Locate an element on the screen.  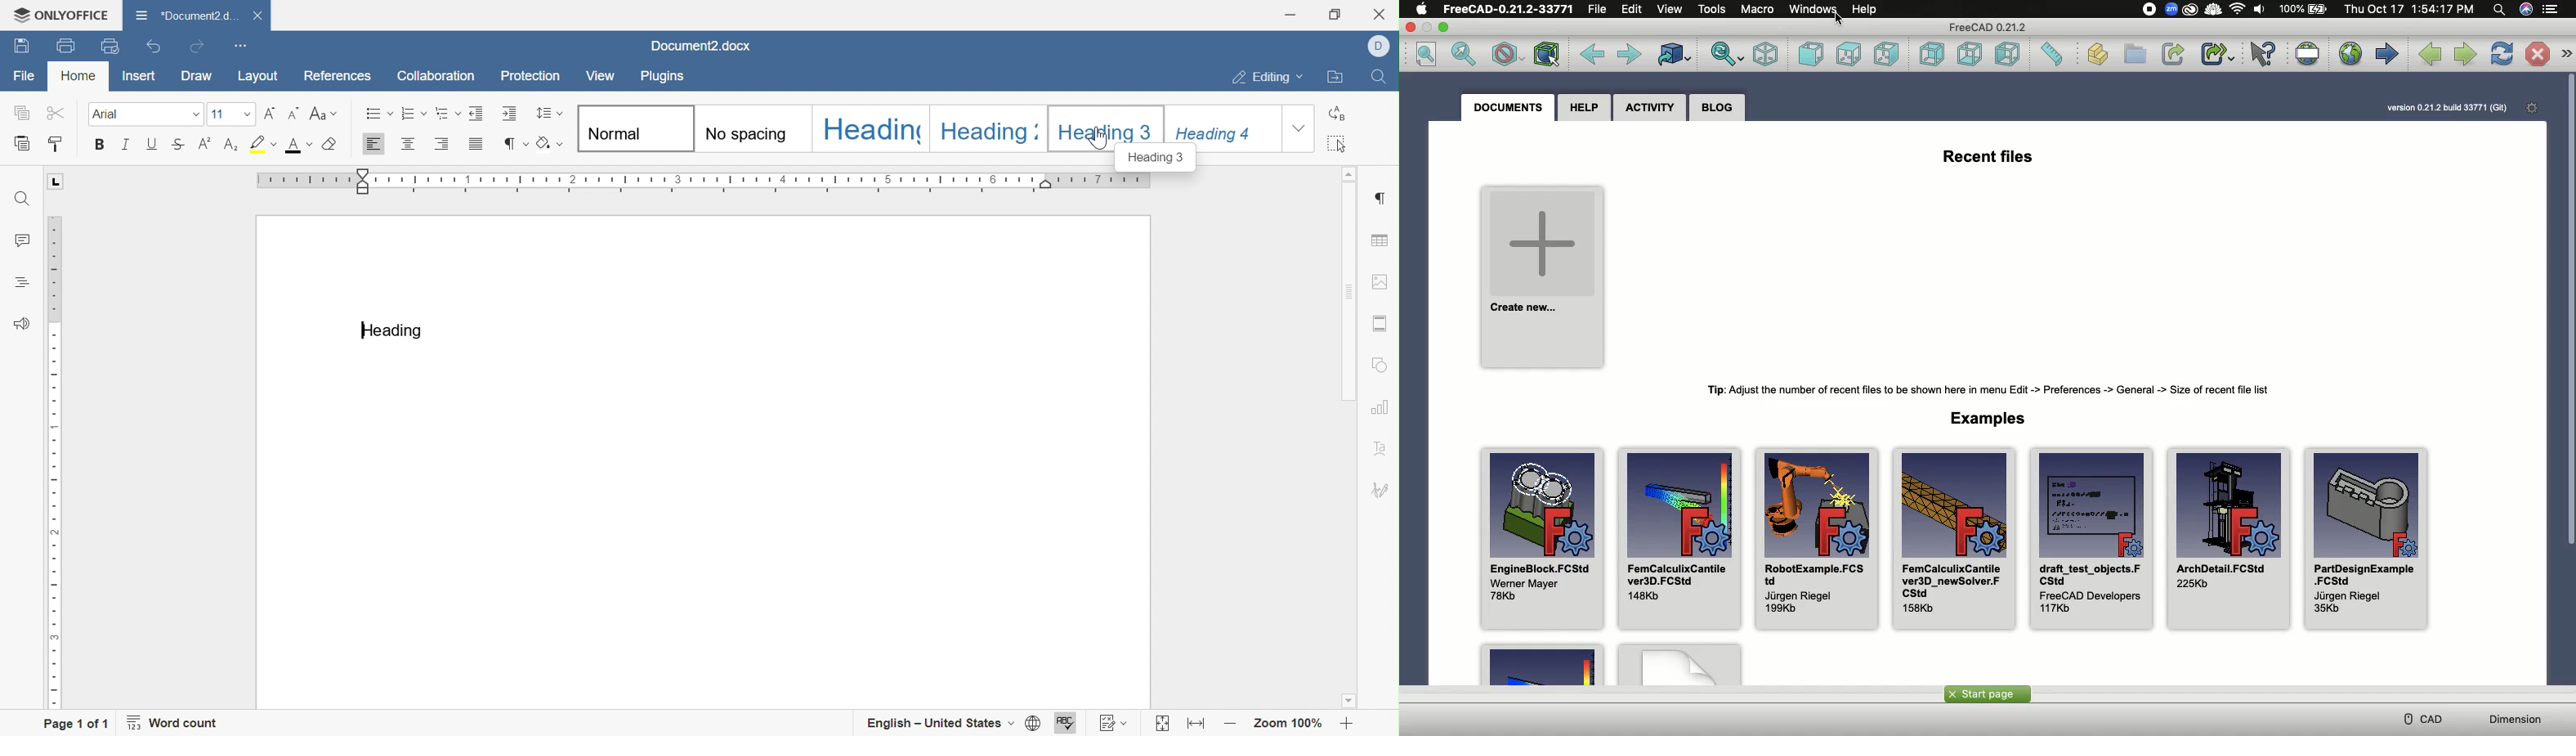
Drop Down is located at coordinates (1300, 129).